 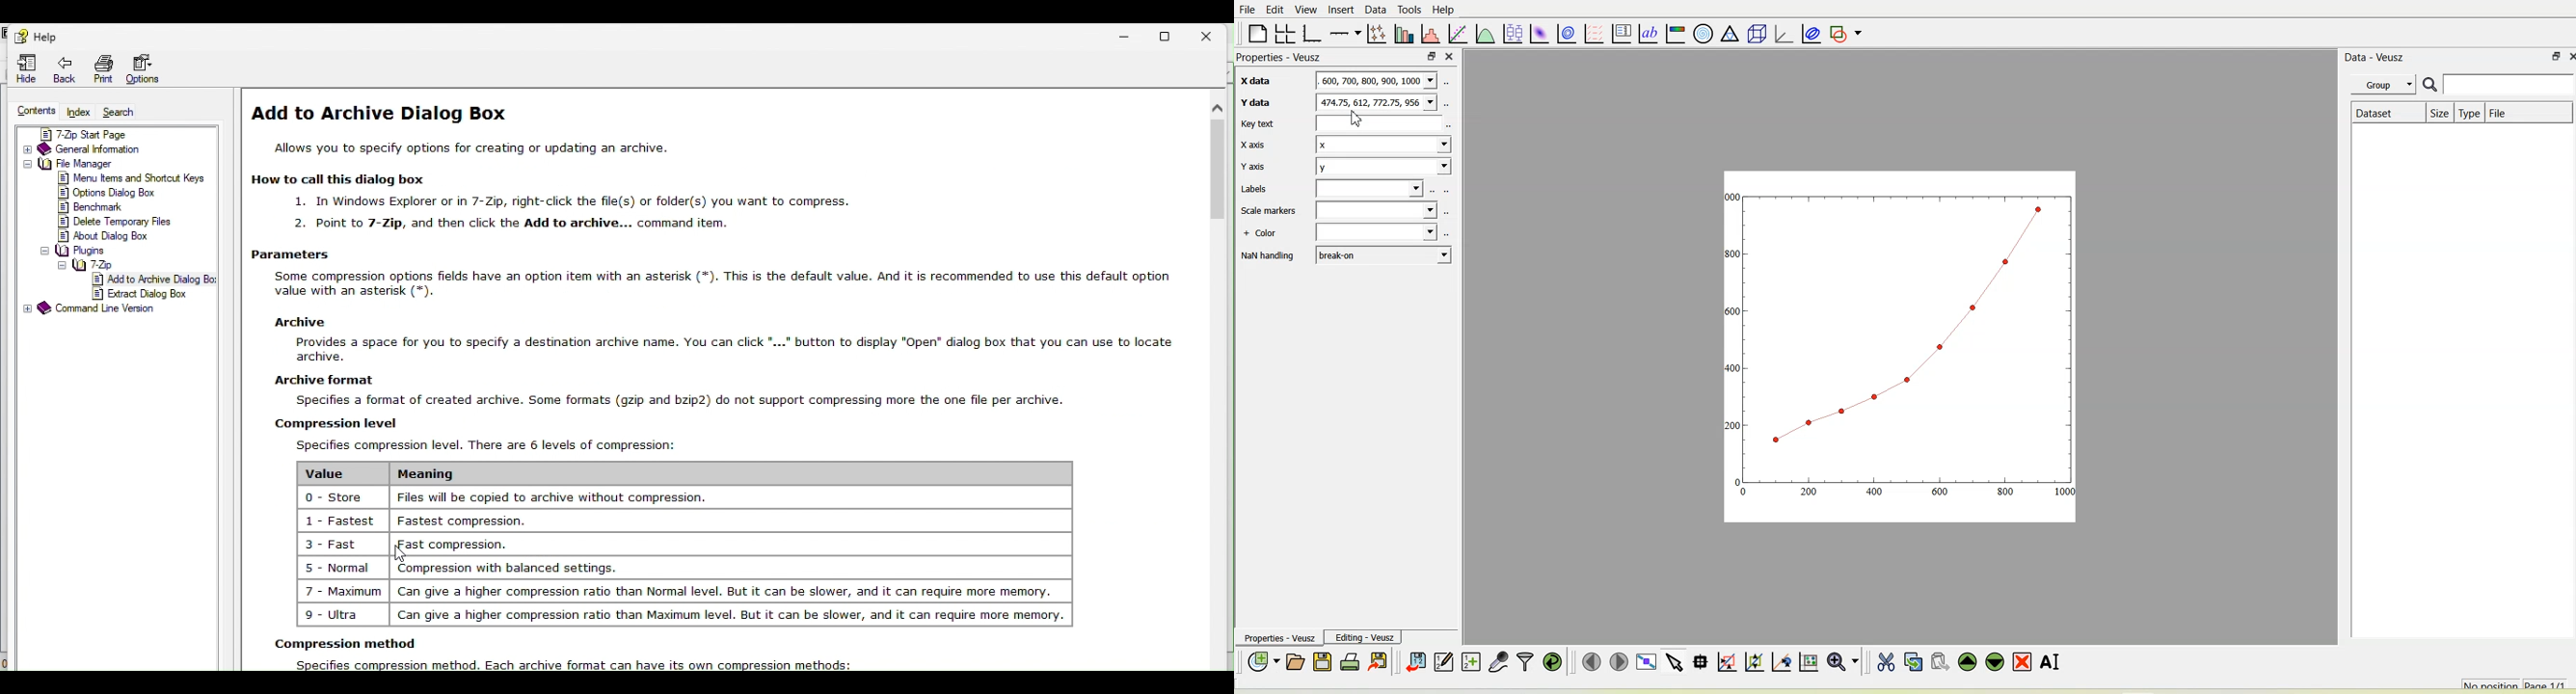 What do you see at coordinates (1382, 254) in the screenshot?
I see `break-on ` at bounding box center [1382, 254].